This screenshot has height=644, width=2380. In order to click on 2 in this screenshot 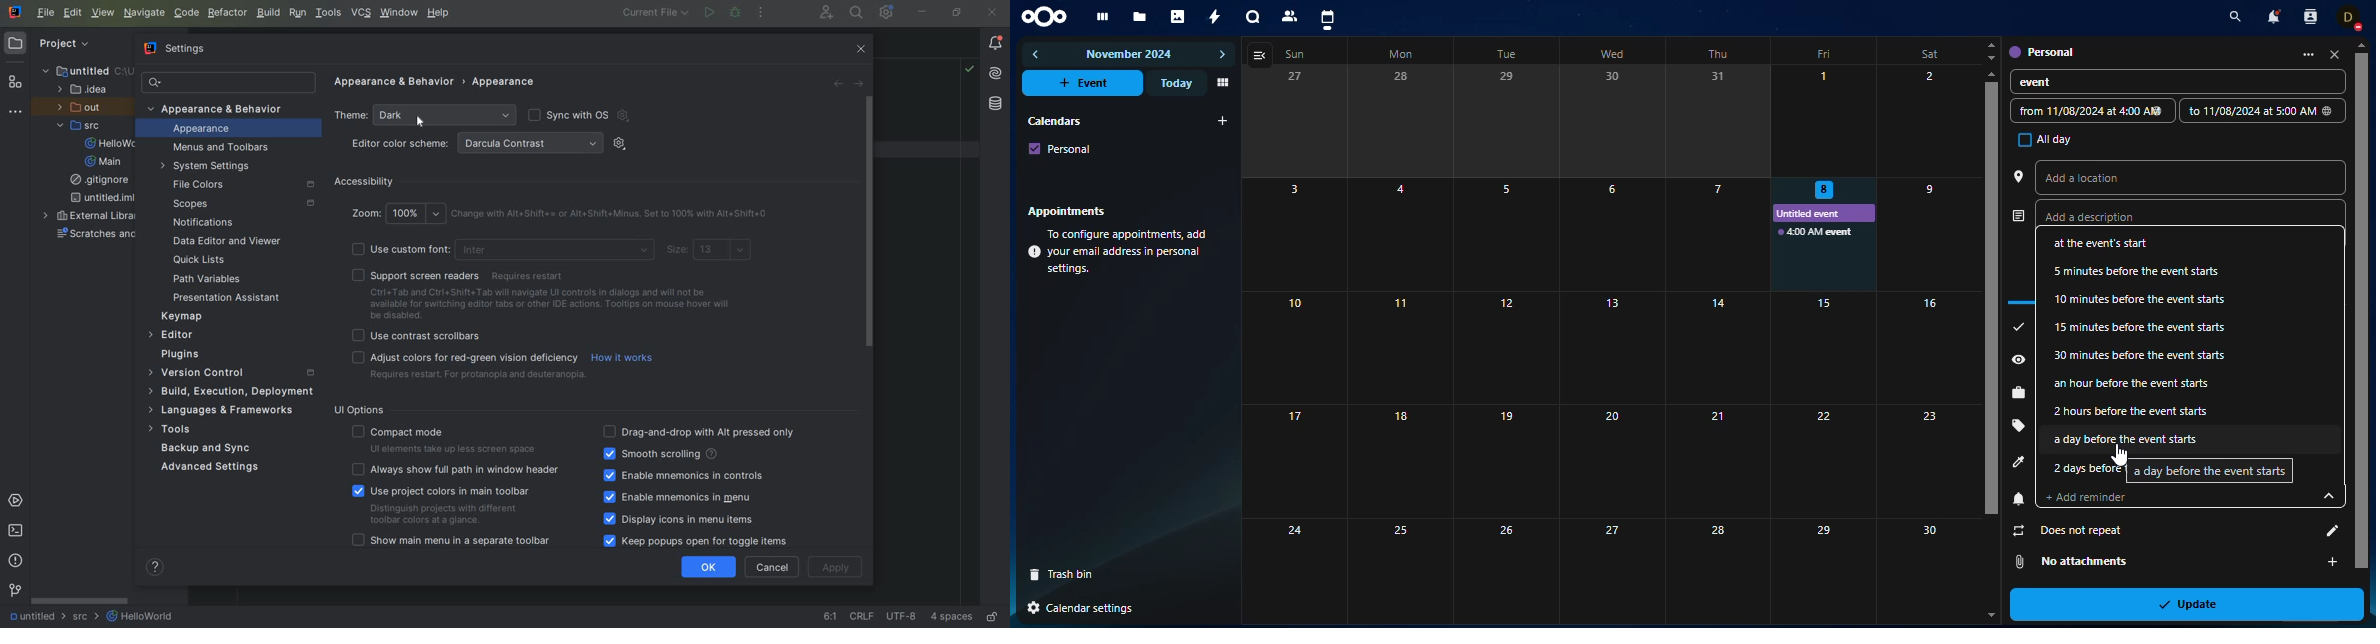, I will do `click(1928, 121)`.